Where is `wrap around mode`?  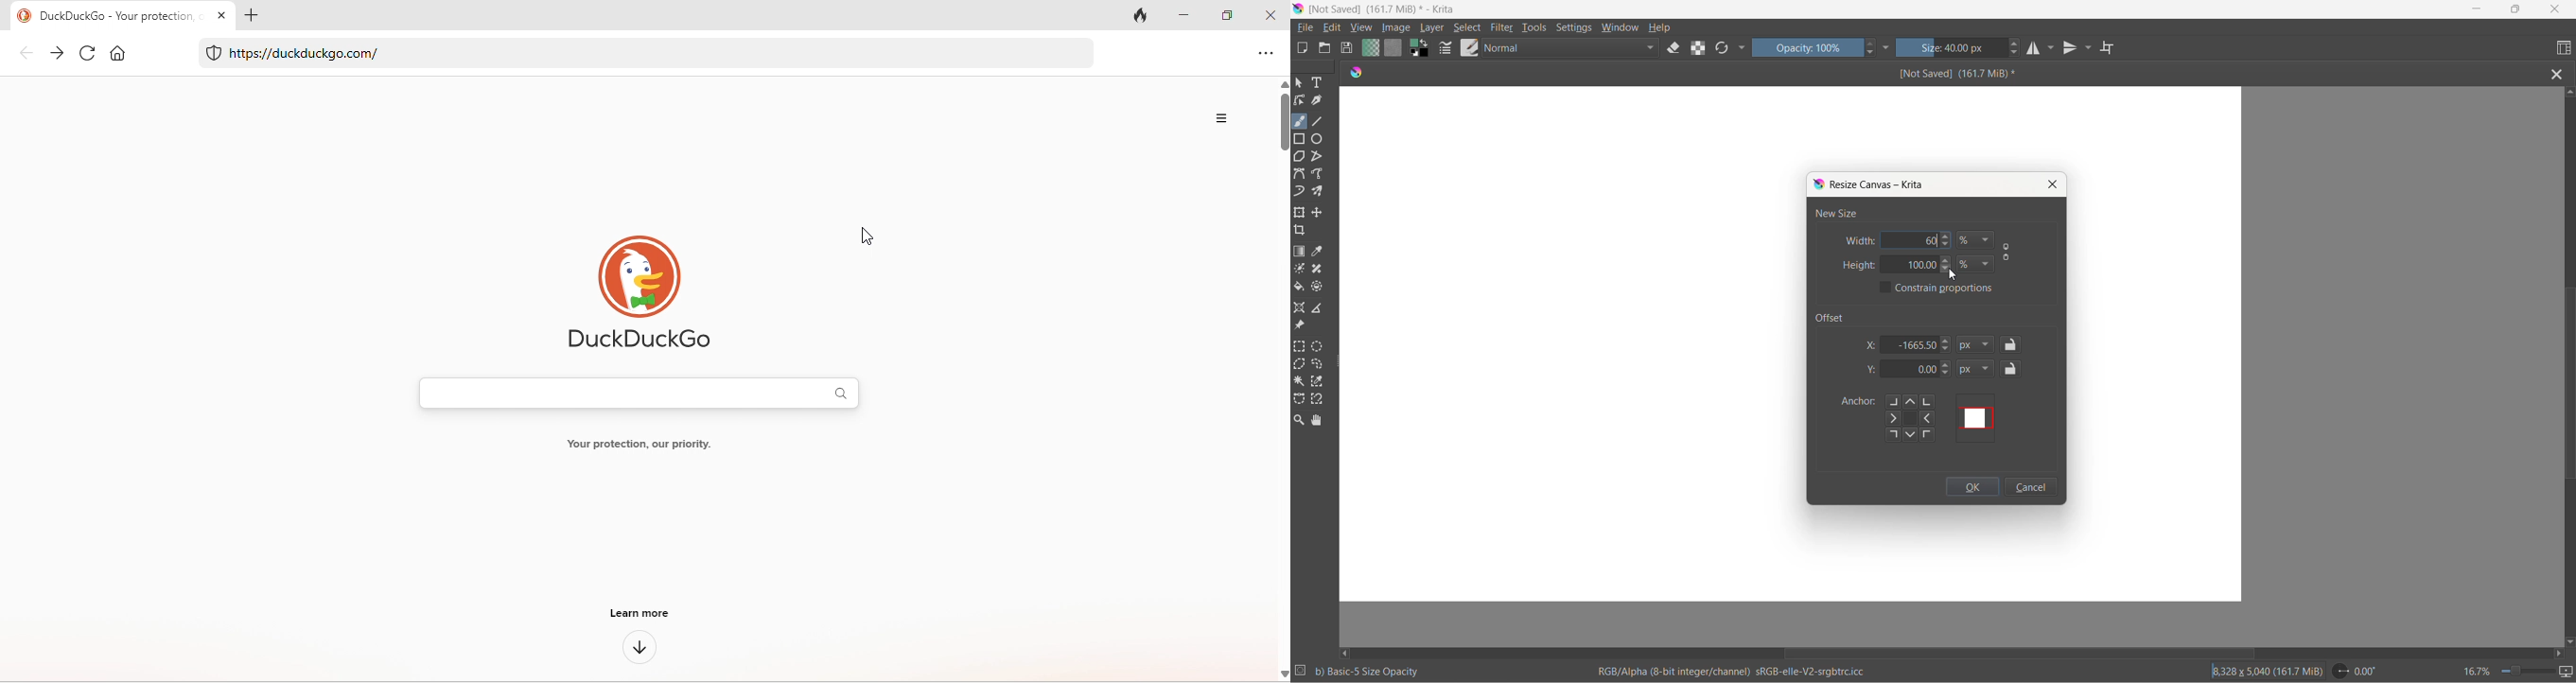 wrap around mode is located at coordinates (2113, 48).